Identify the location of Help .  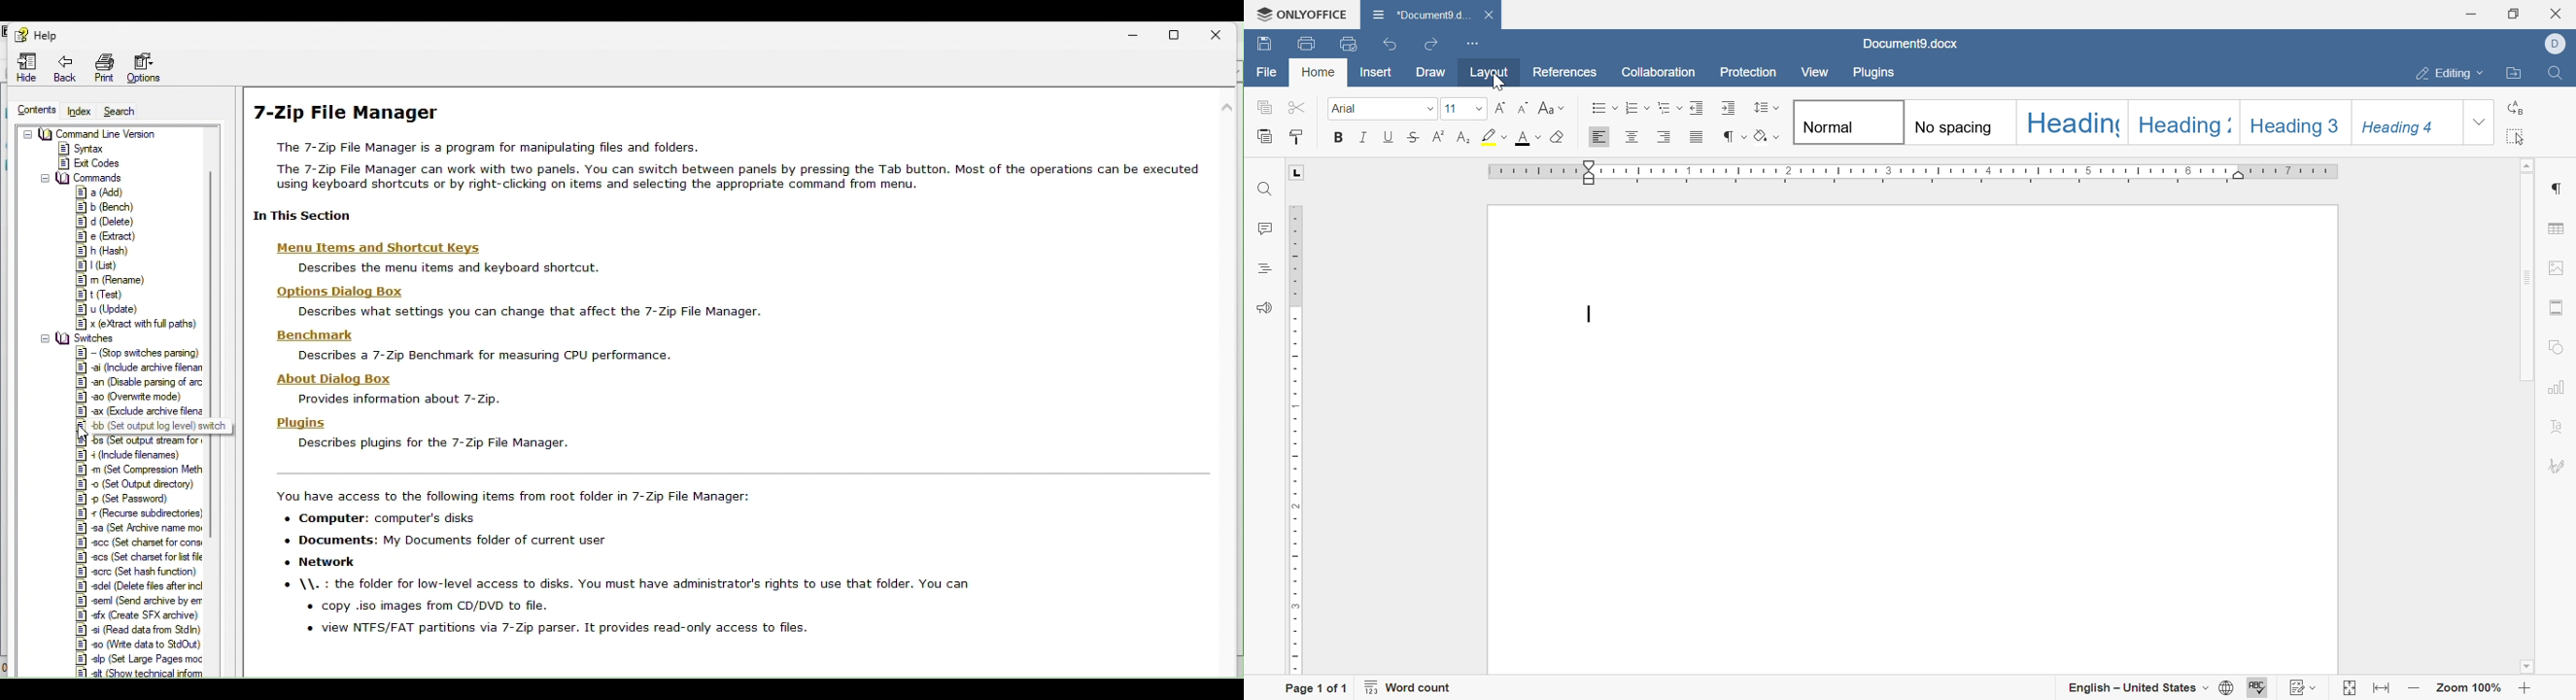
(33, 31).